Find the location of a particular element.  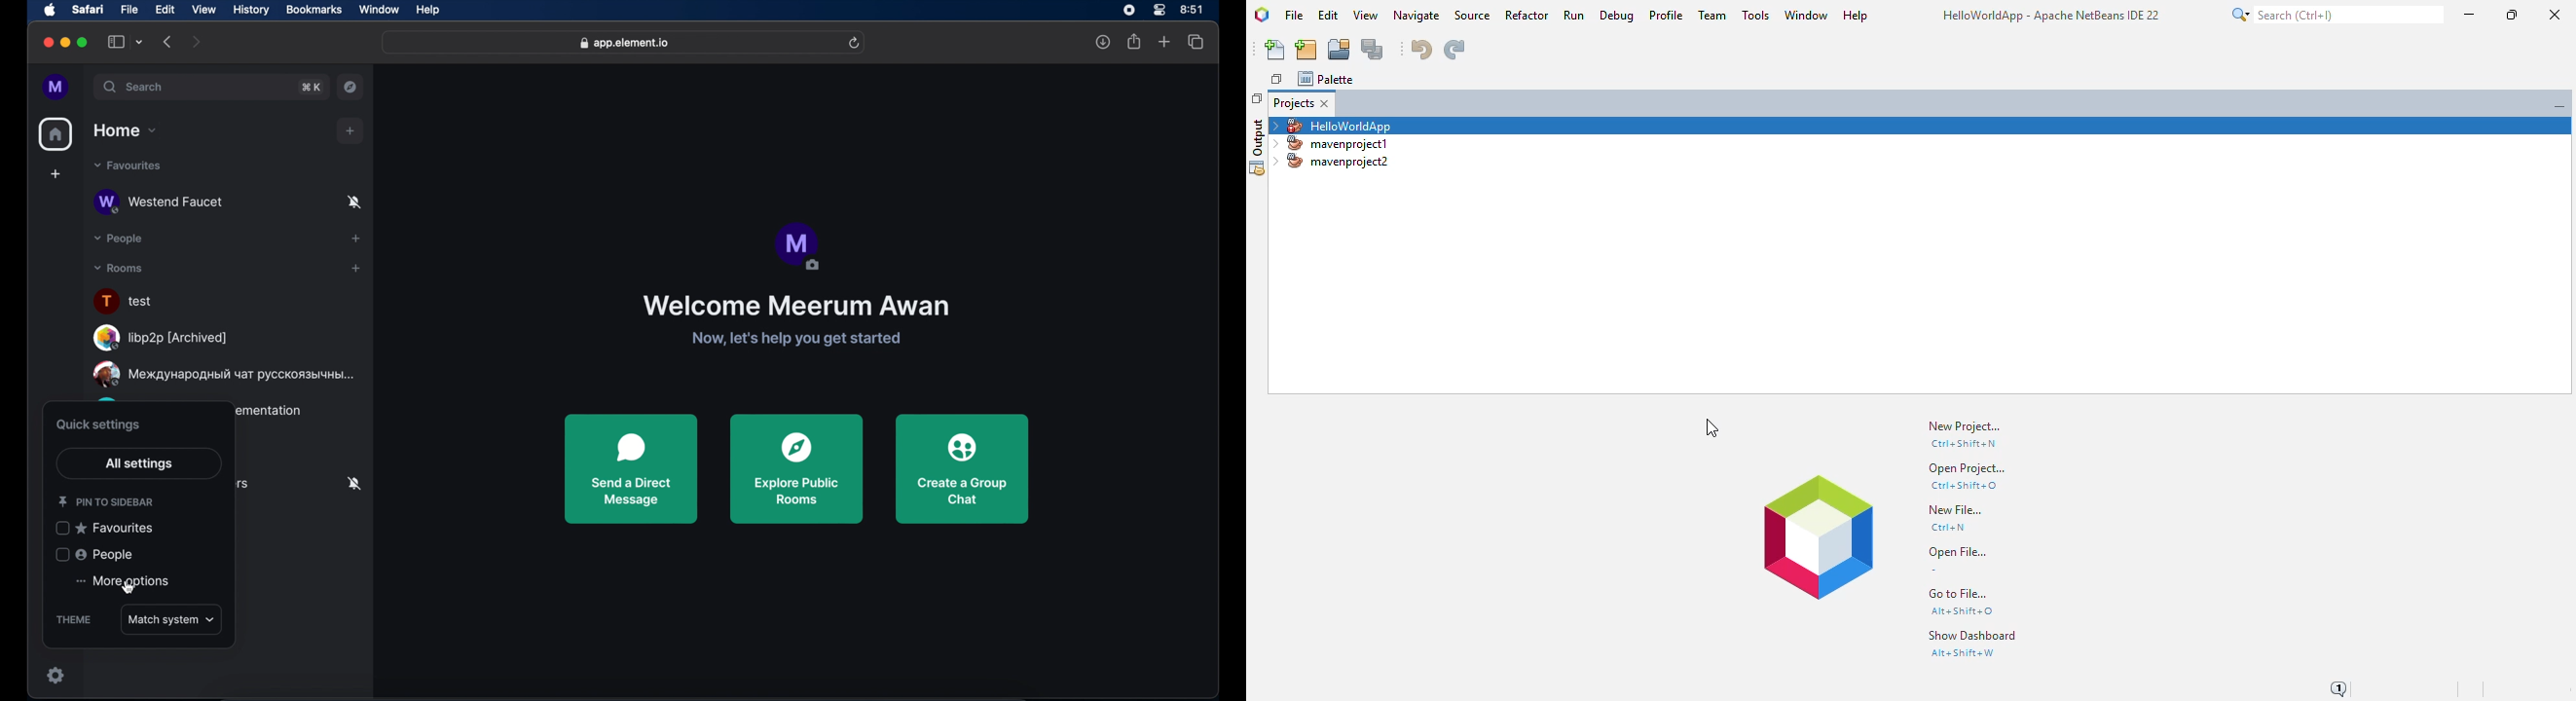

show sidebar is located at coordinates (117, 42).